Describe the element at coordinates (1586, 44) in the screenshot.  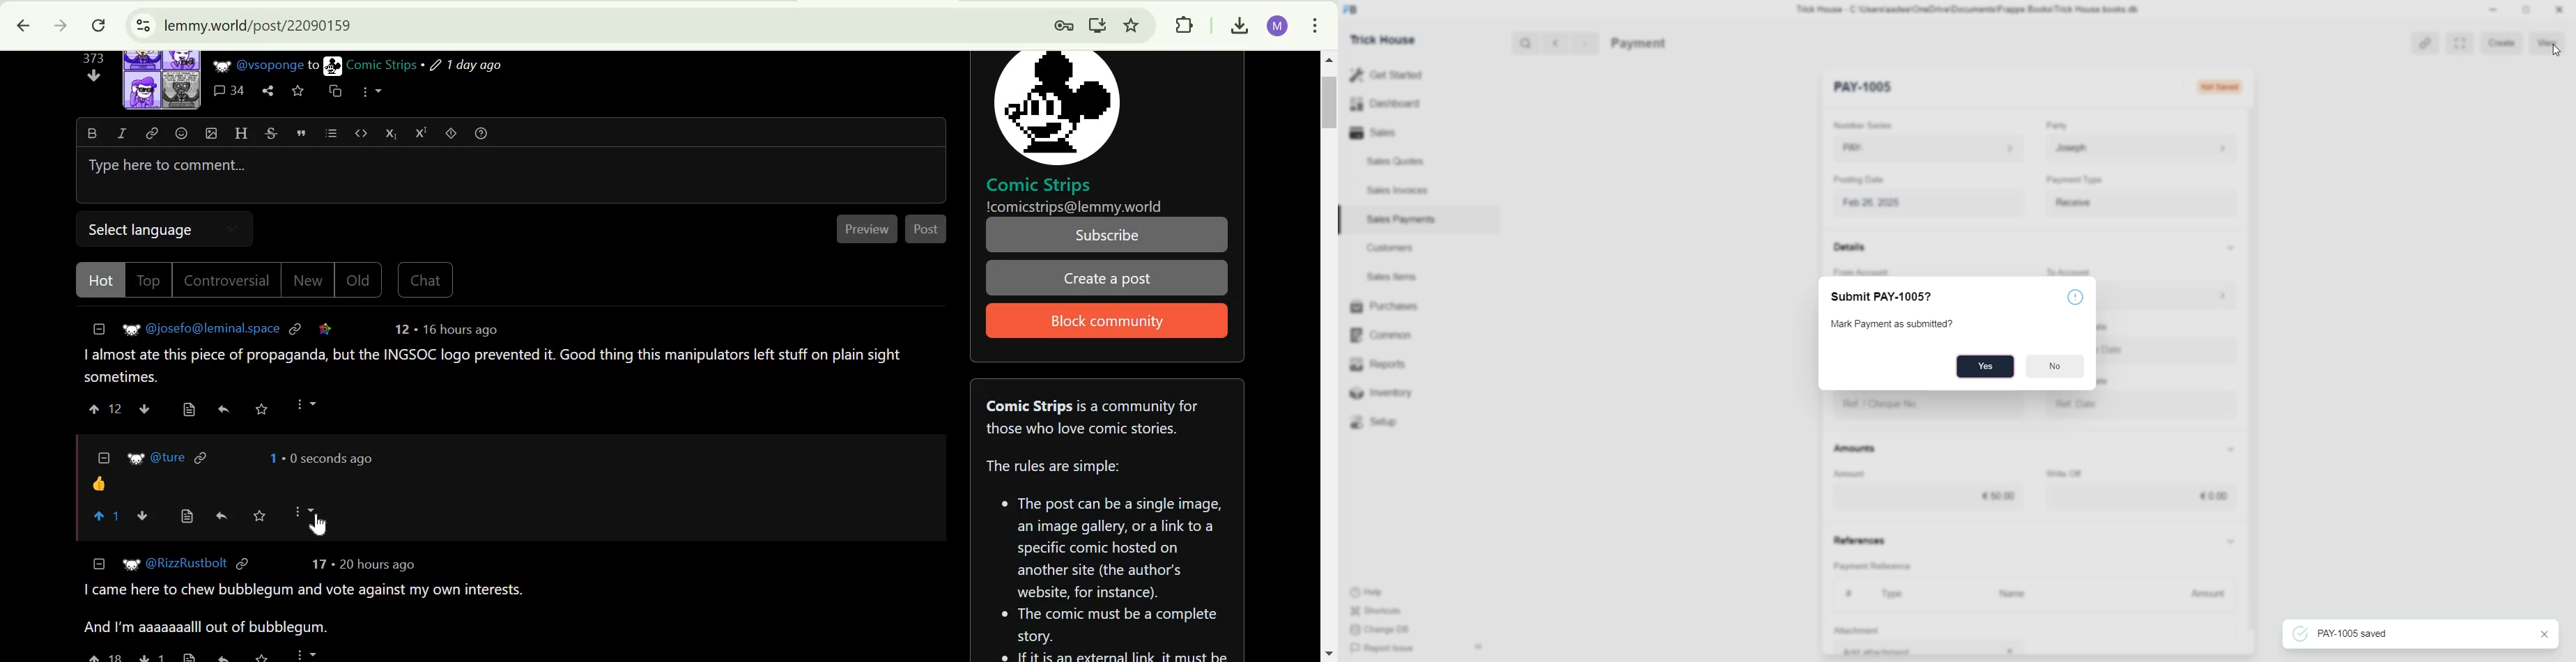
I see `Forward` at that location.